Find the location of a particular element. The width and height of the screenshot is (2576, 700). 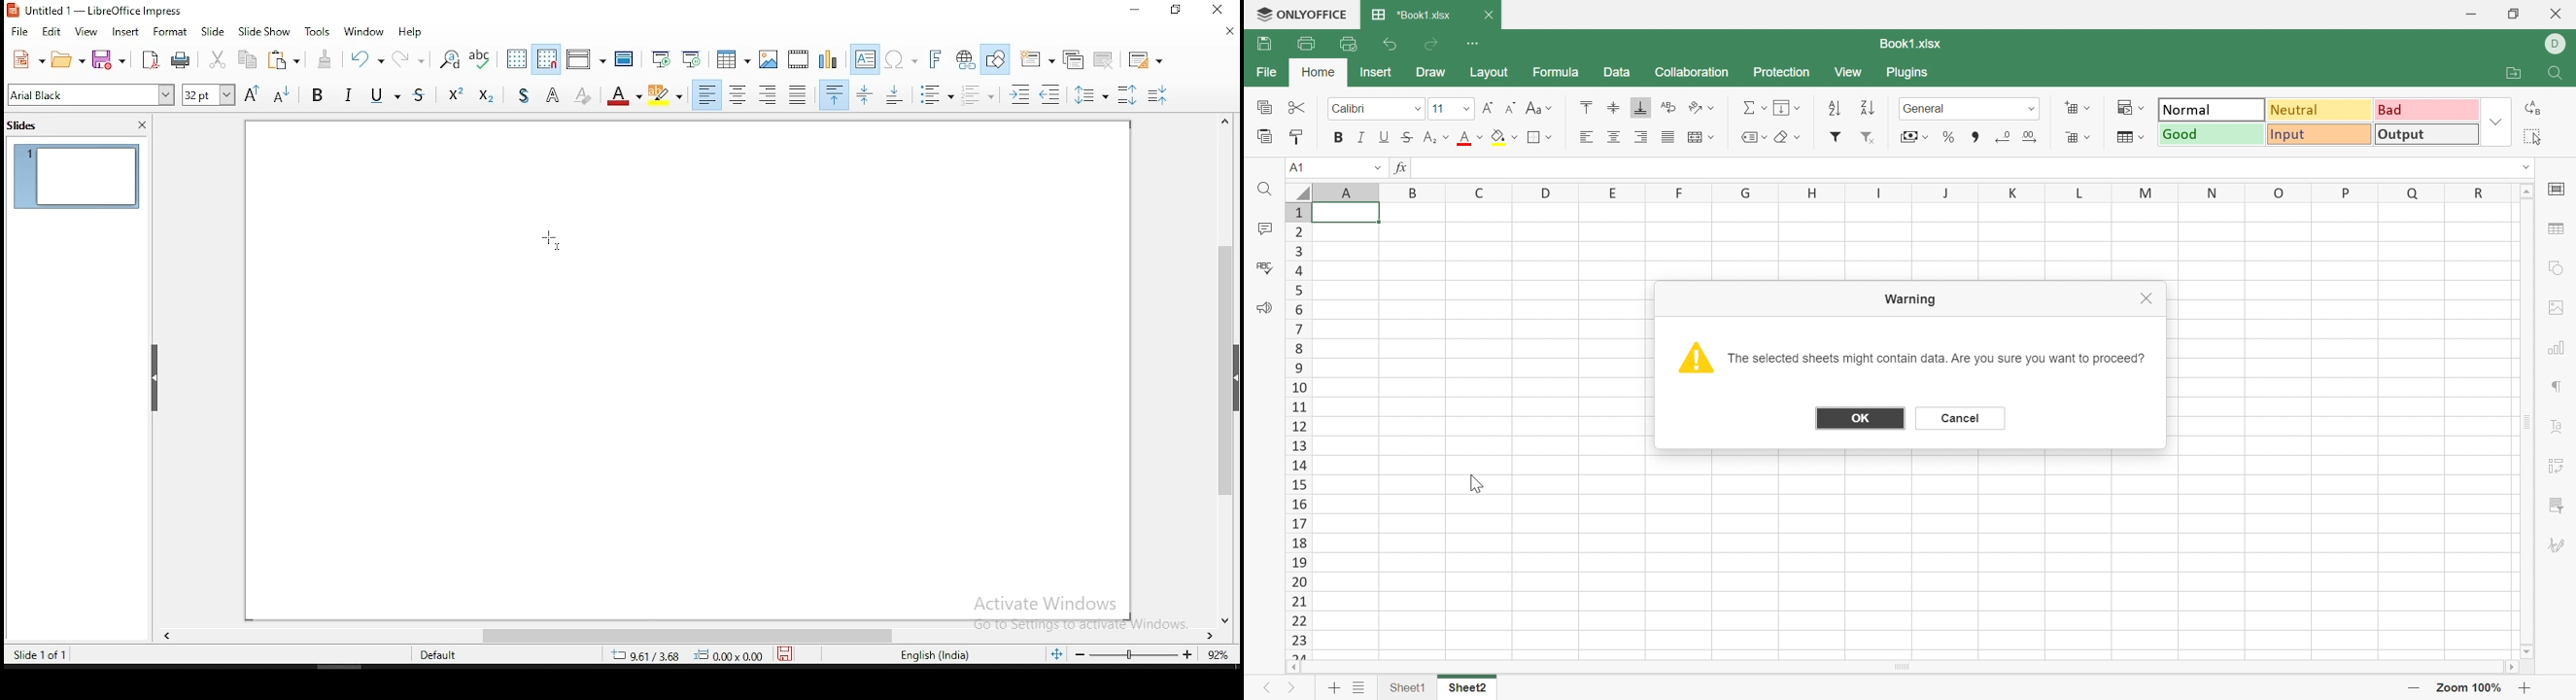

Quick Print is located at coordinates (1347, 42).